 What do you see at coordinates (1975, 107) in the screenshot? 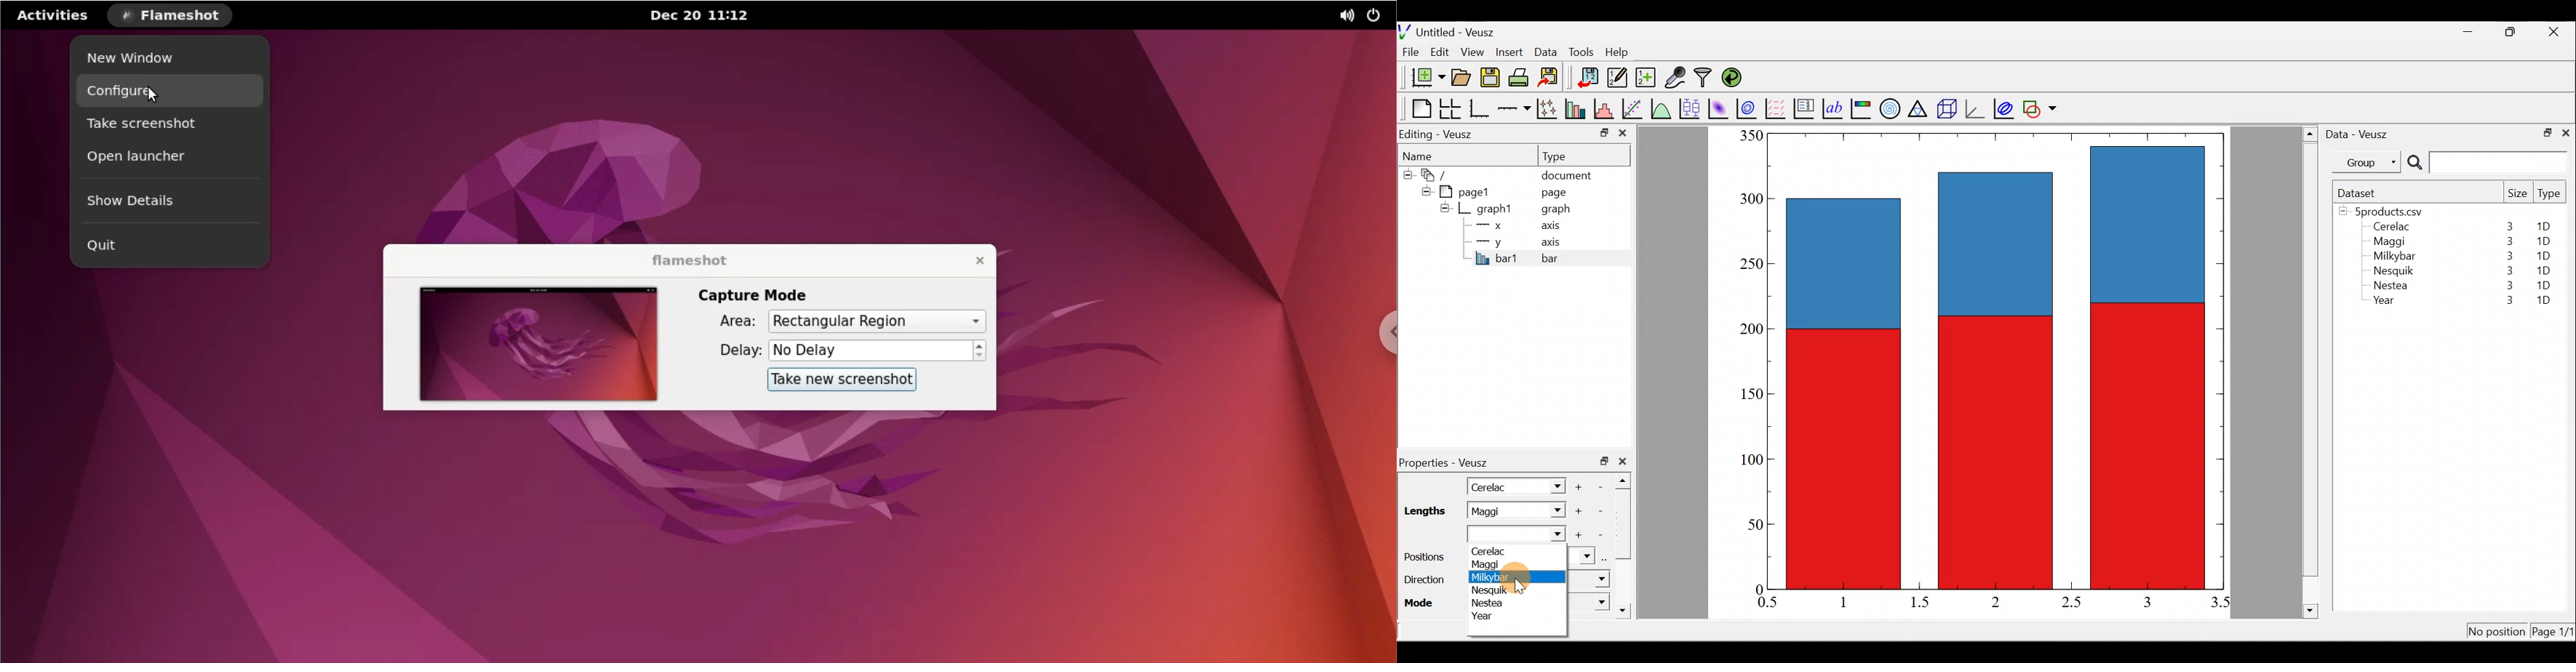
I see `3d graph` at bounding box center [1975, 107].